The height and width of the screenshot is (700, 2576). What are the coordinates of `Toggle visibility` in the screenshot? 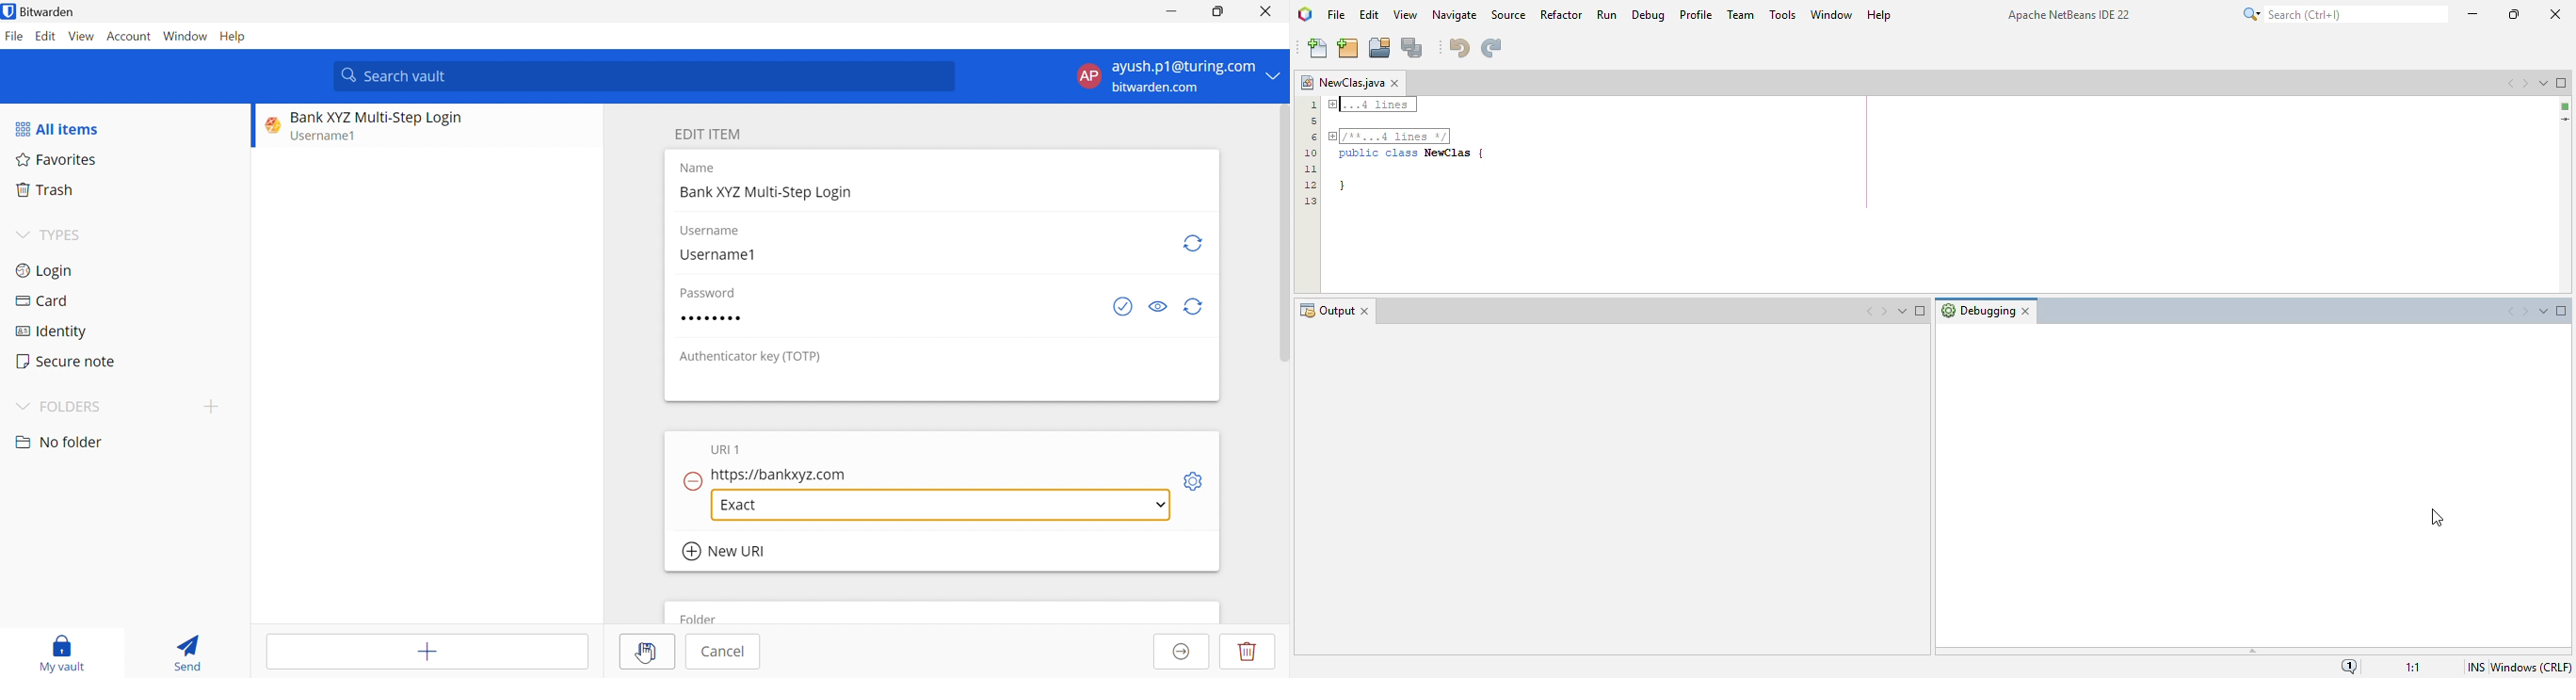 It's located at (1157, 307).